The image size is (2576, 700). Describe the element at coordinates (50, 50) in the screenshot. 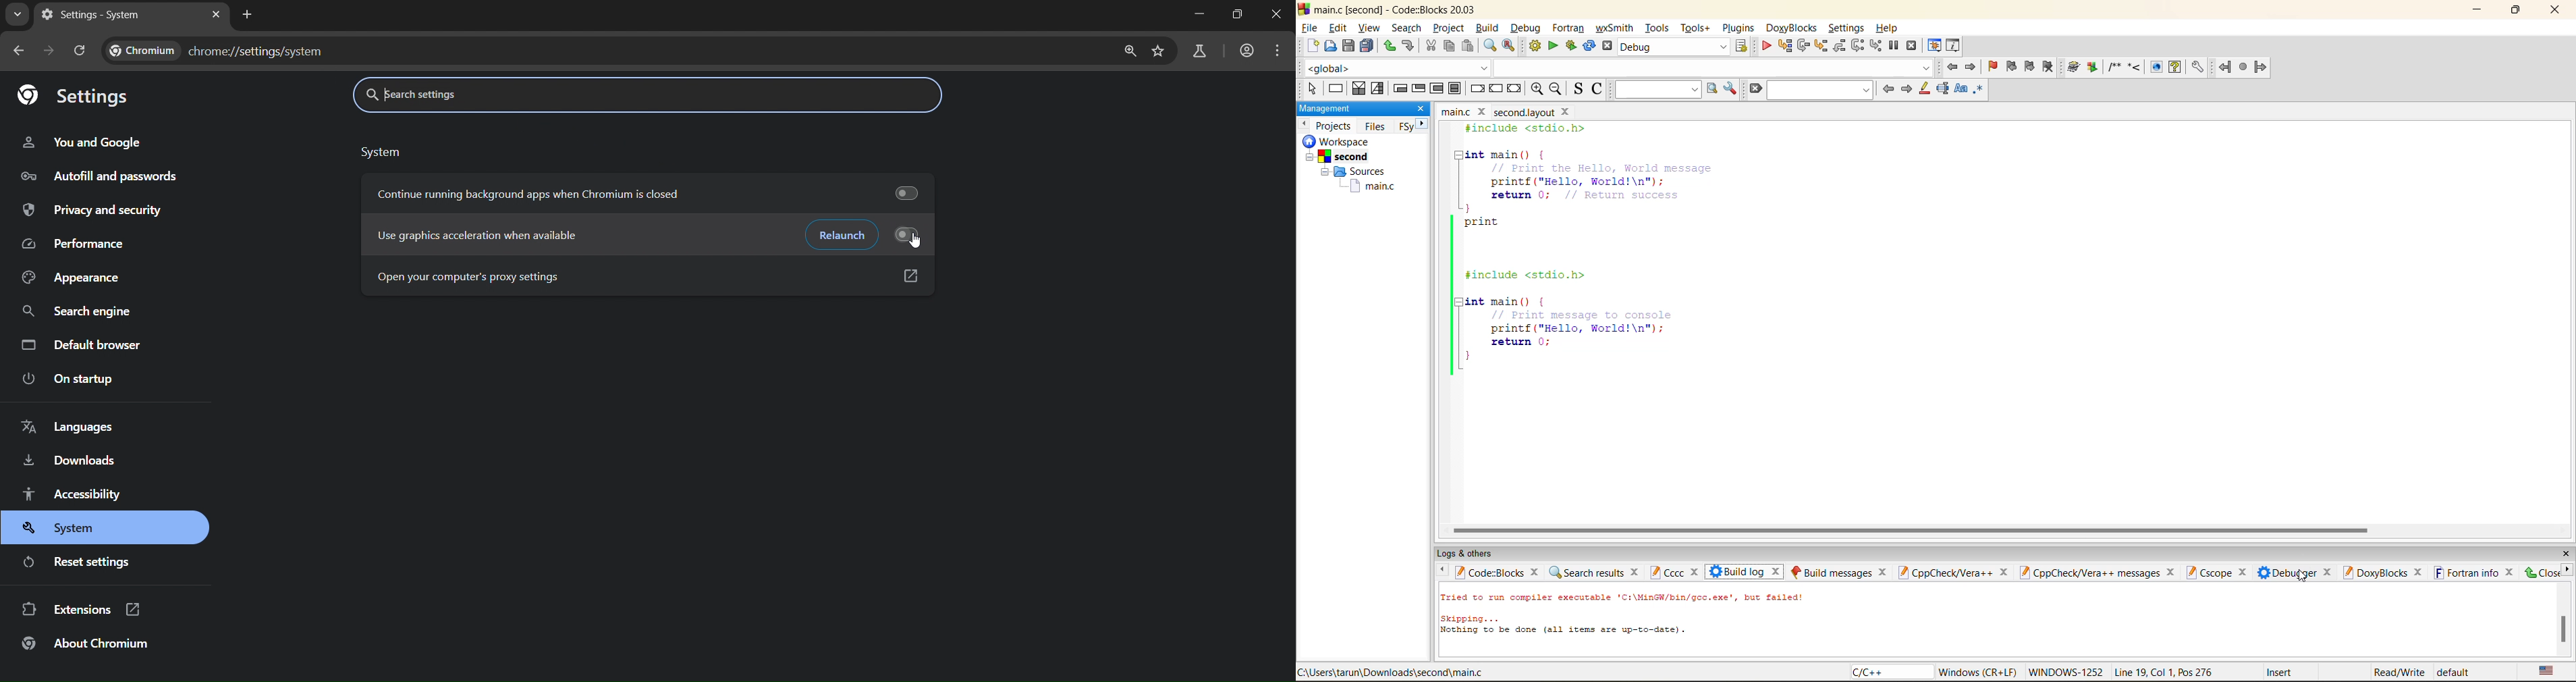

I see `go forward one page` at that location.